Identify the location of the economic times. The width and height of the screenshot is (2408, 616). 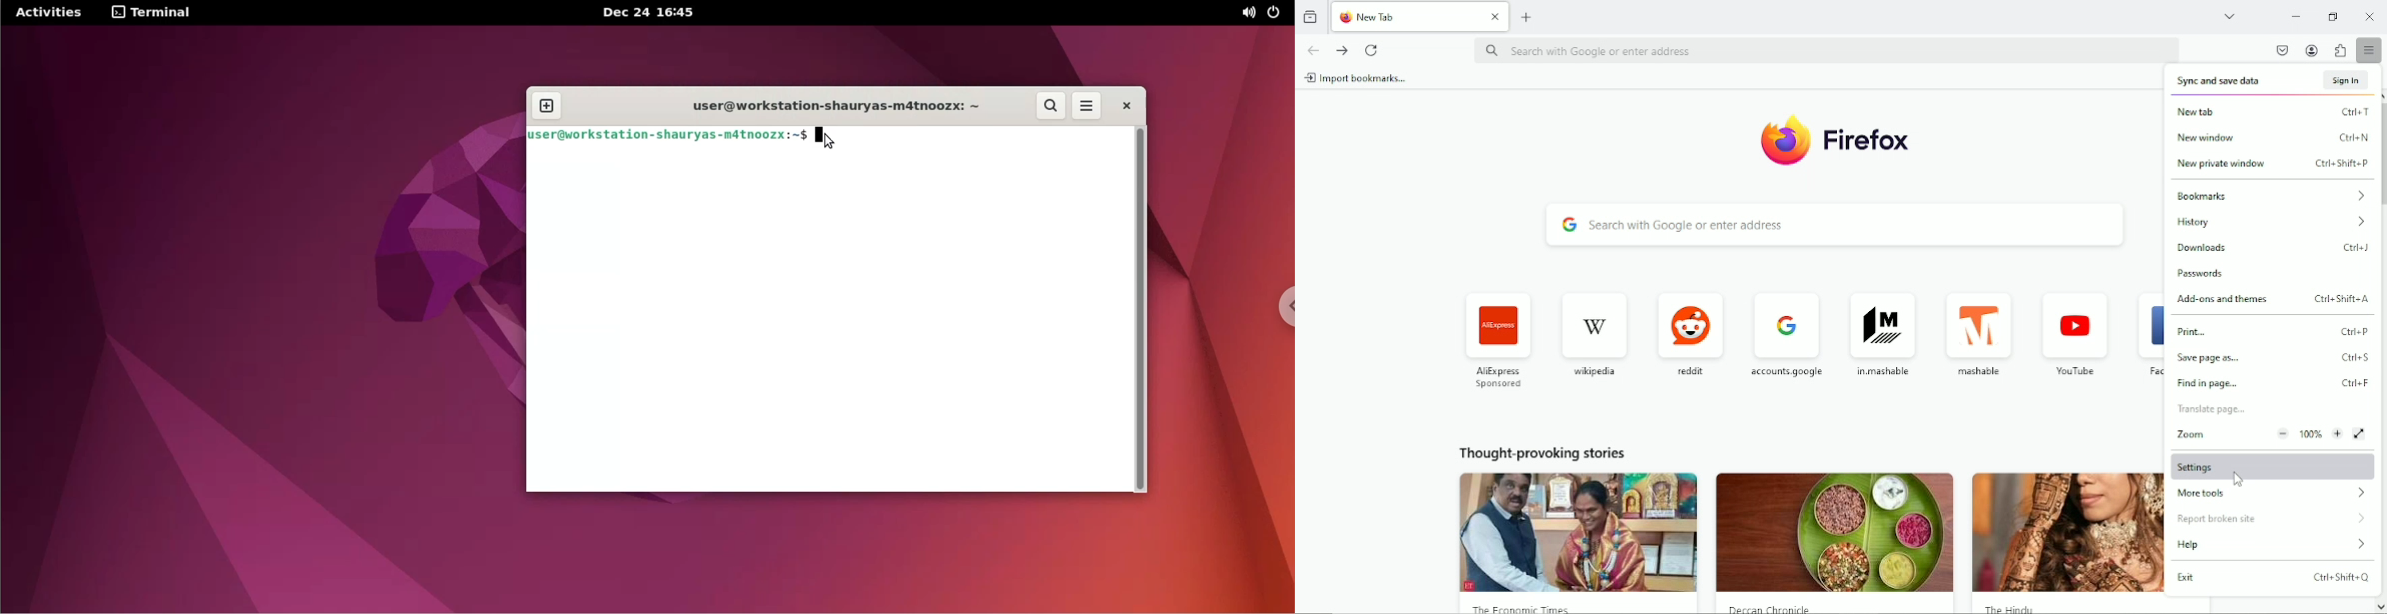
(1542, 609).